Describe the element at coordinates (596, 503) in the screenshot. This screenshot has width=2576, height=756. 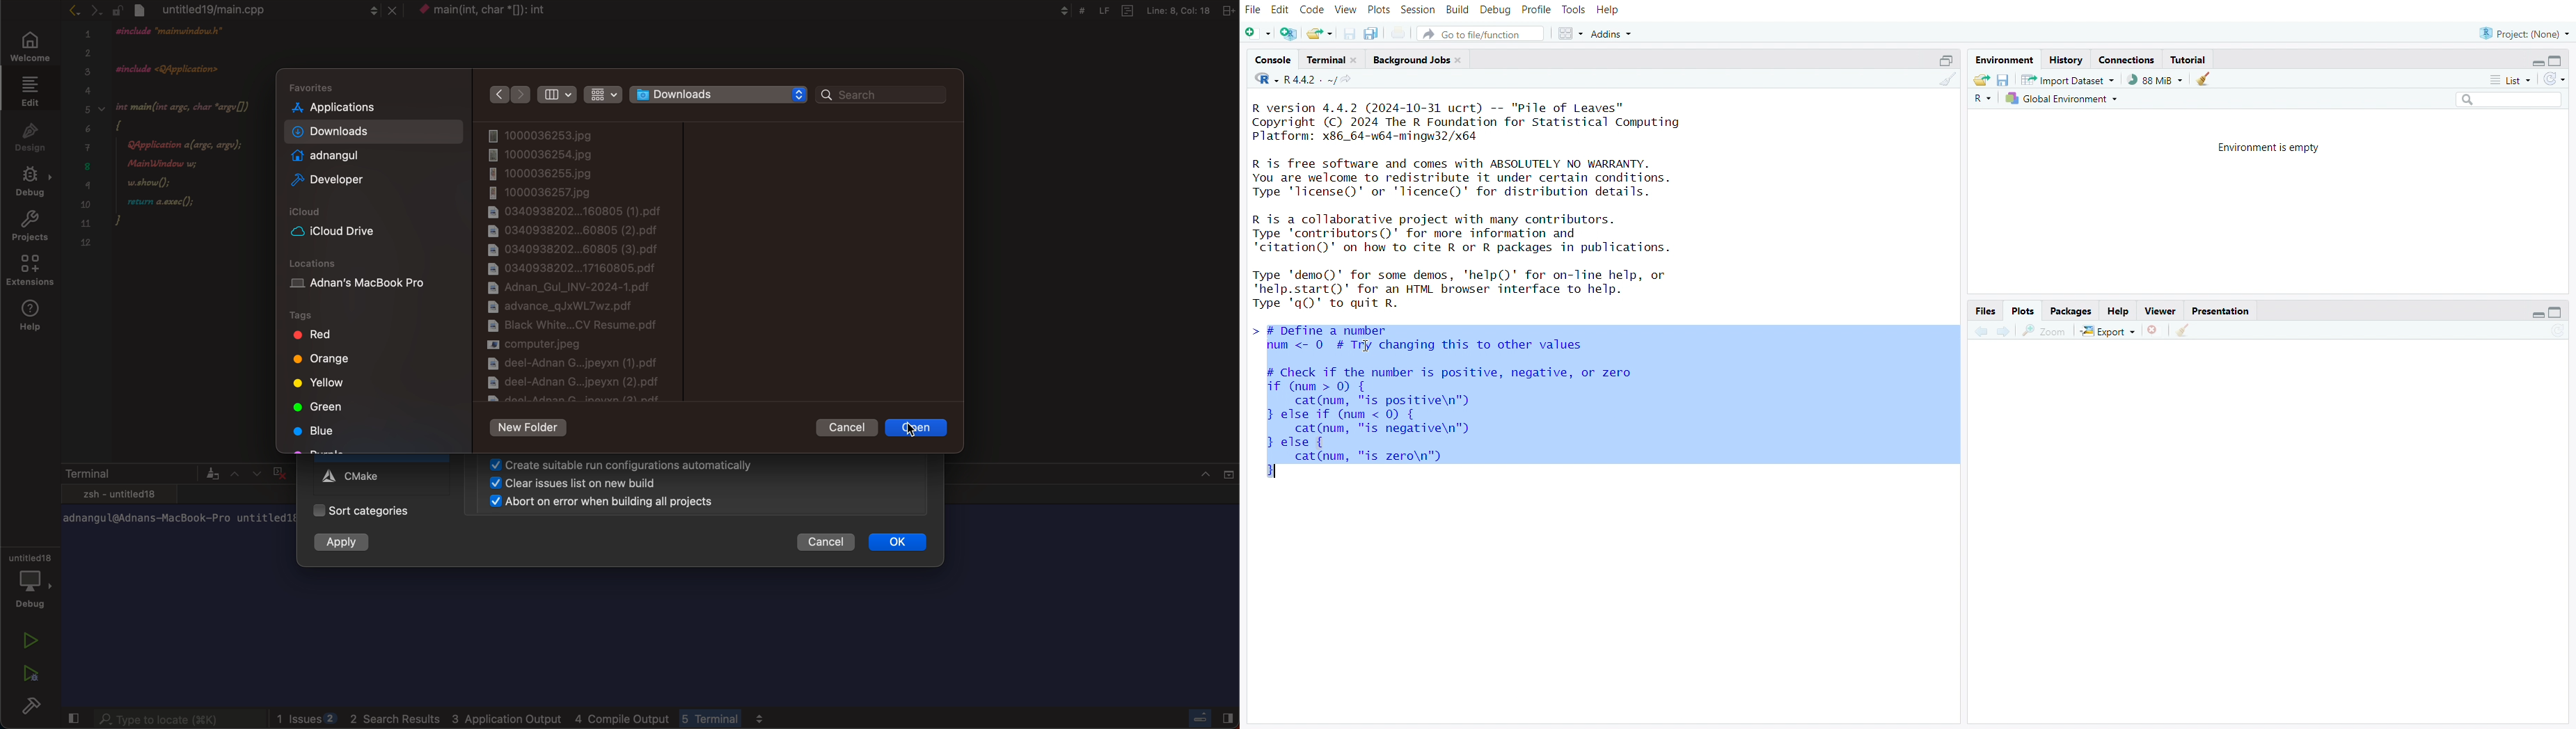
I see `abort on error` at that location.